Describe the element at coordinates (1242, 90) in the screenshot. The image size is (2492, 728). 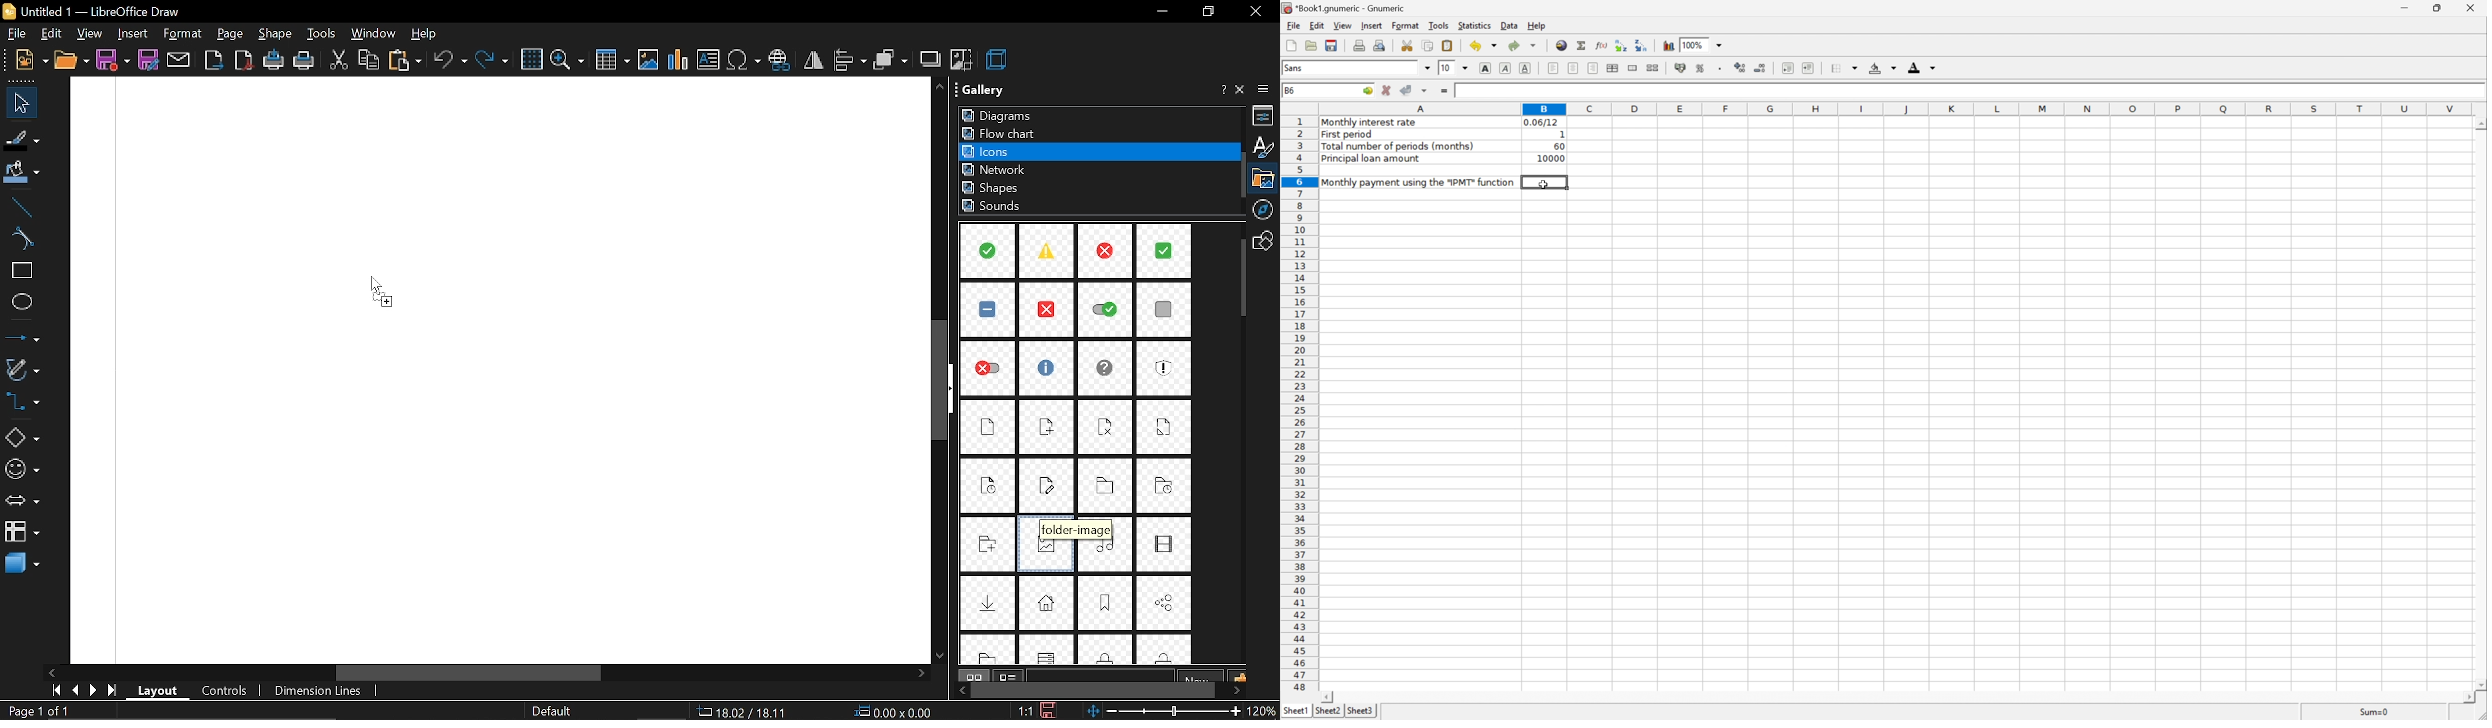
I see `close` at that location.